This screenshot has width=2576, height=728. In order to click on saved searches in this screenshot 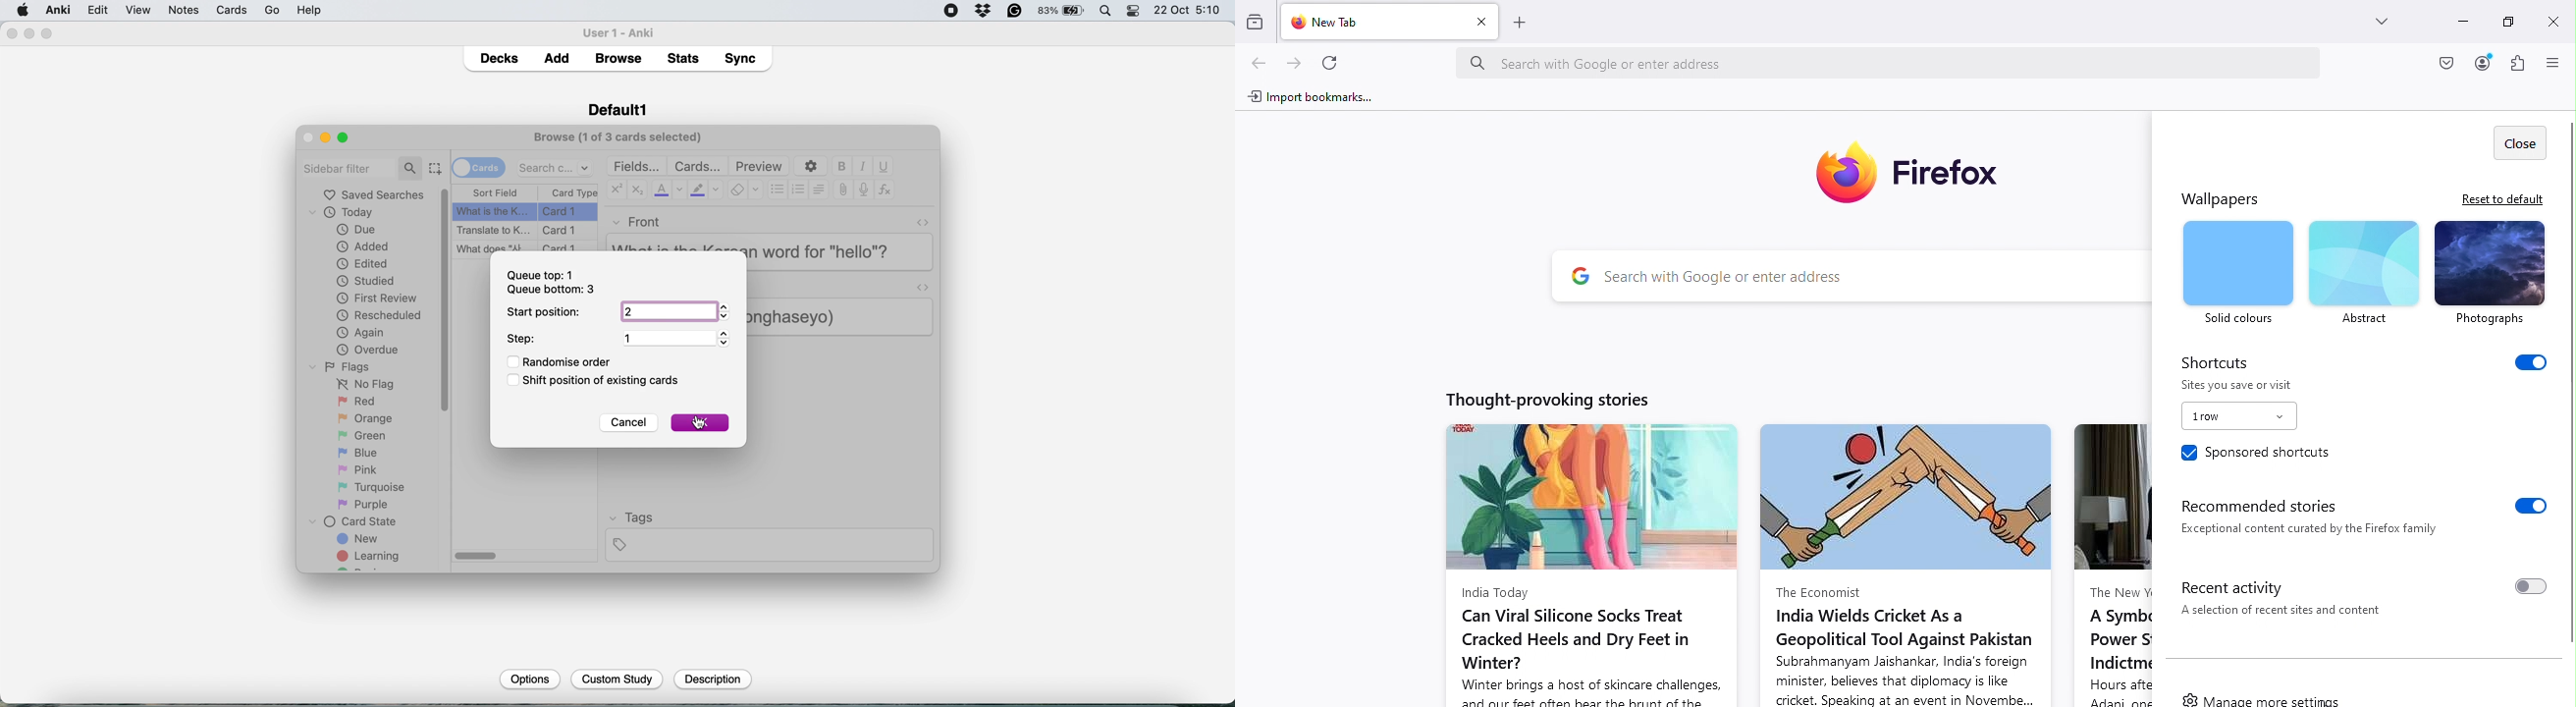, I will do `click(374, 195)`.